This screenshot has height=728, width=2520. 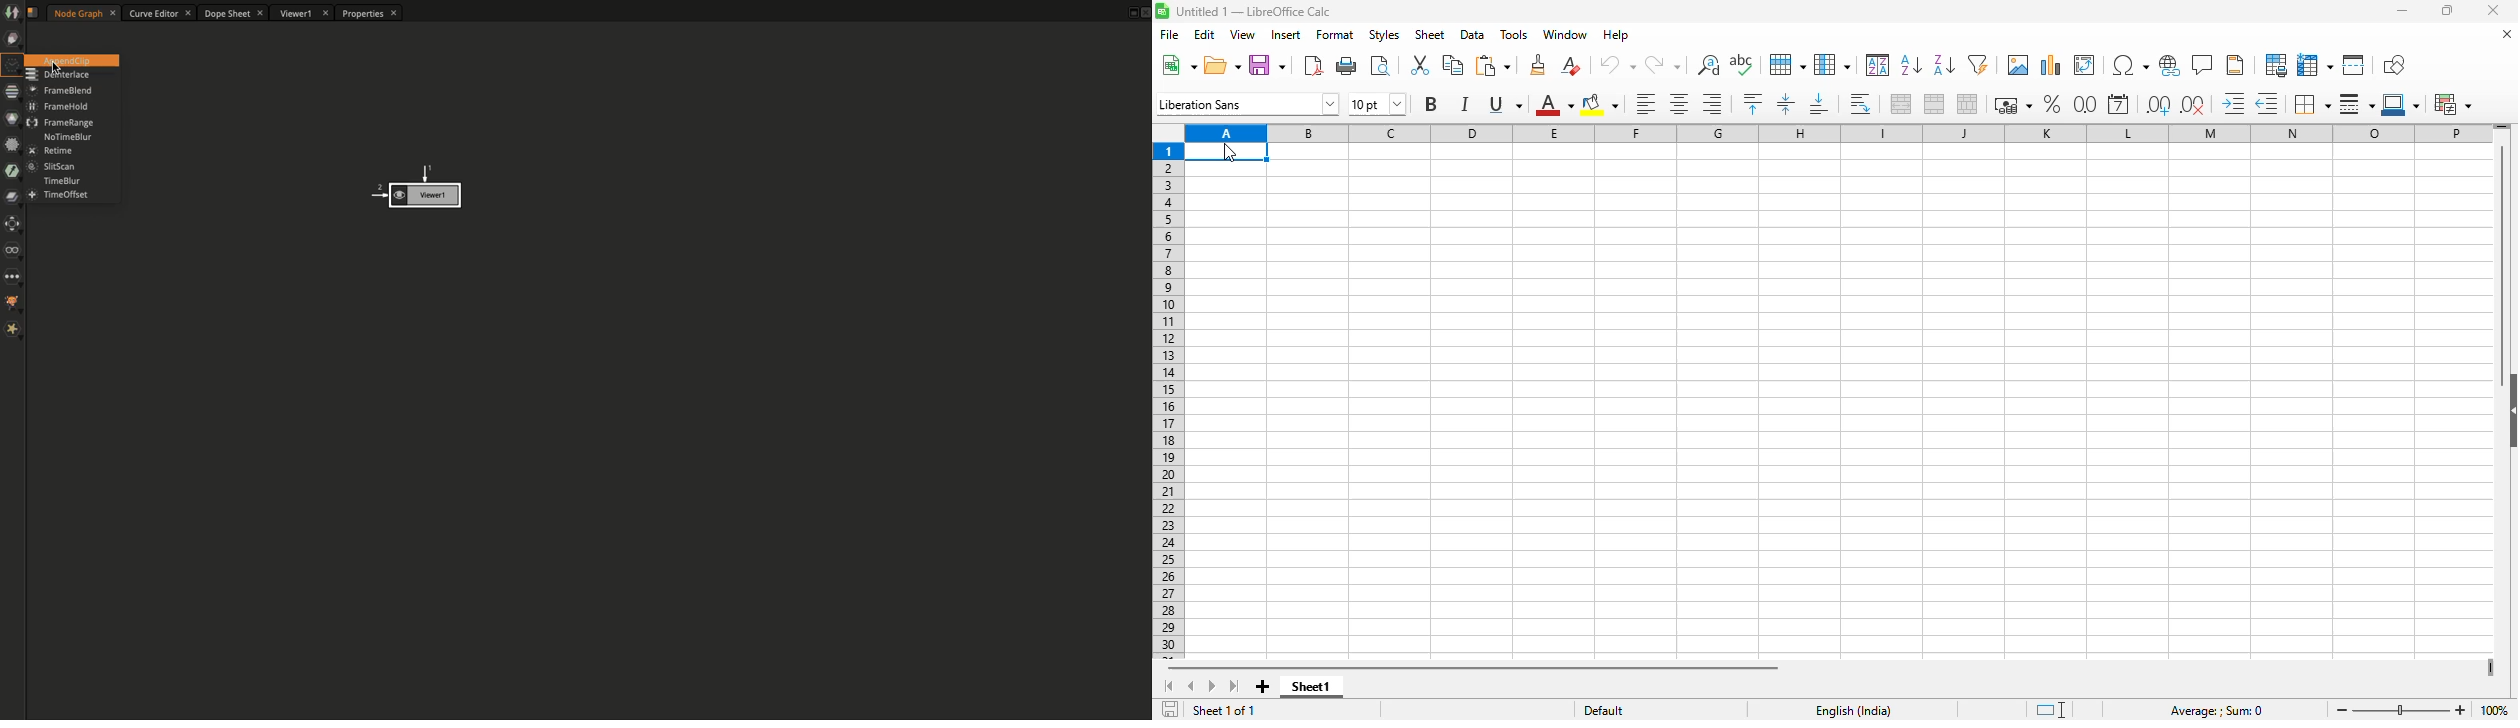 What do you see at coordinates (1205, 35) in the screenshot?
I see `edit` at bounding box center [1205, 35].